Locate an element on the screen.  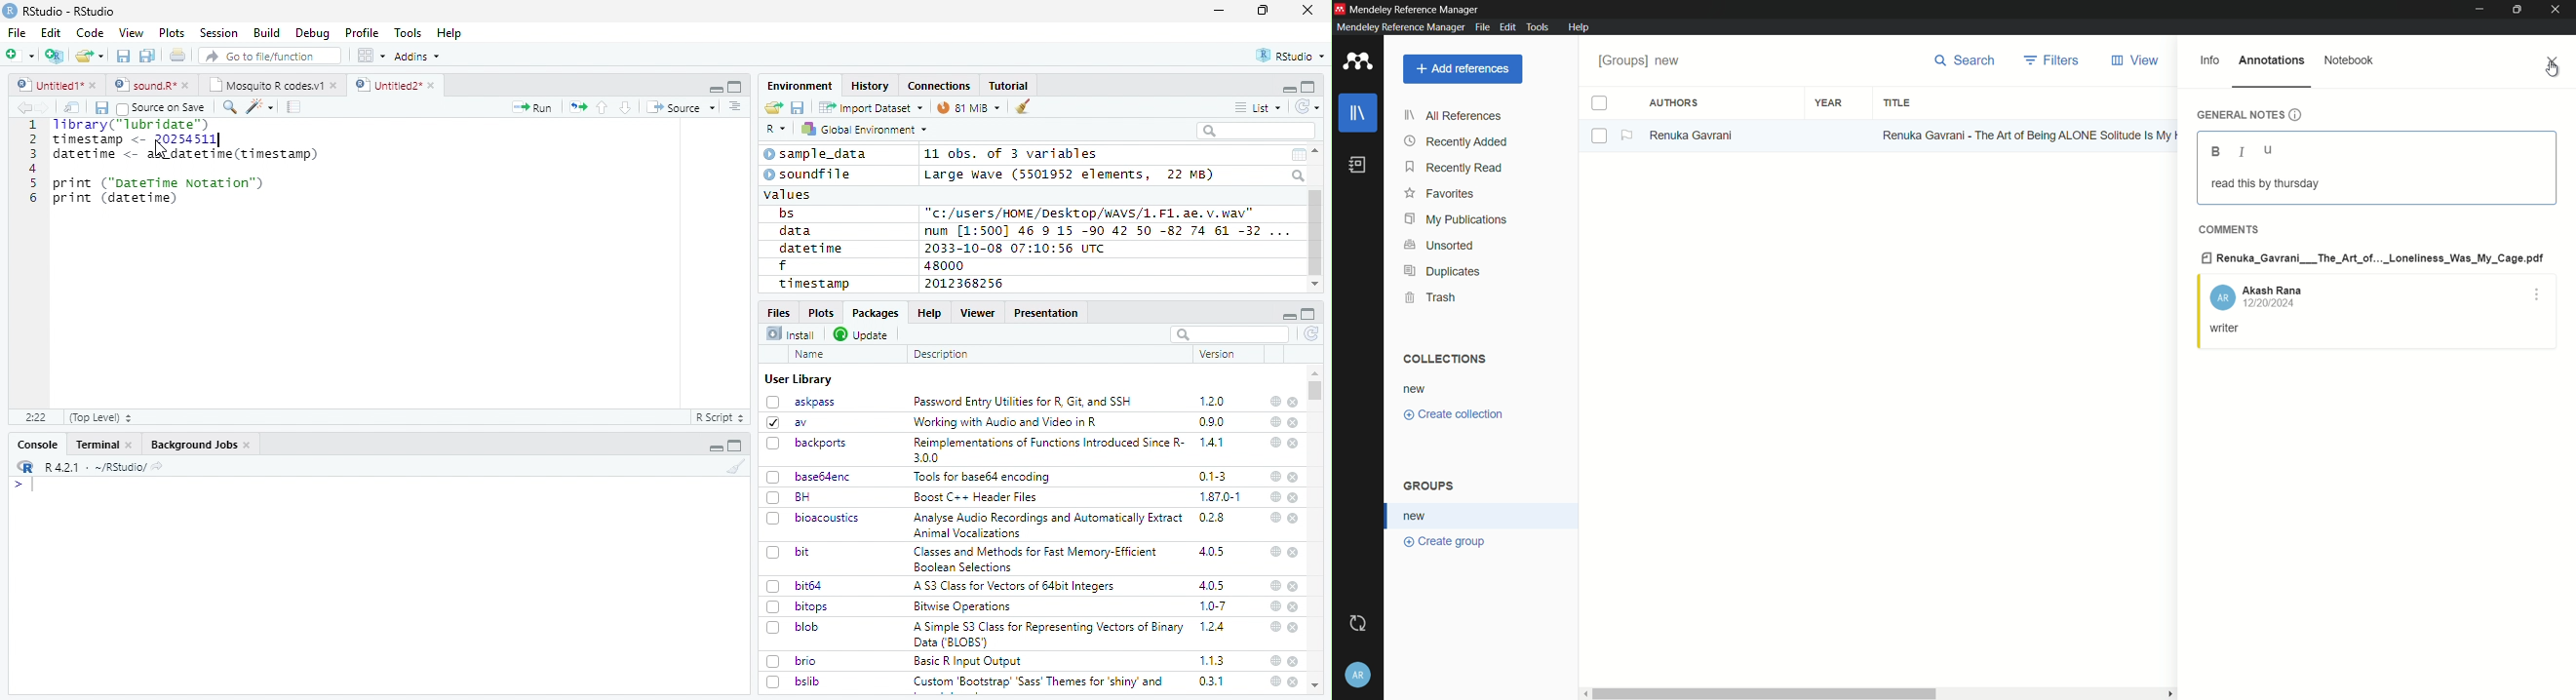
Run the current line is located at coordinates (532, 107).